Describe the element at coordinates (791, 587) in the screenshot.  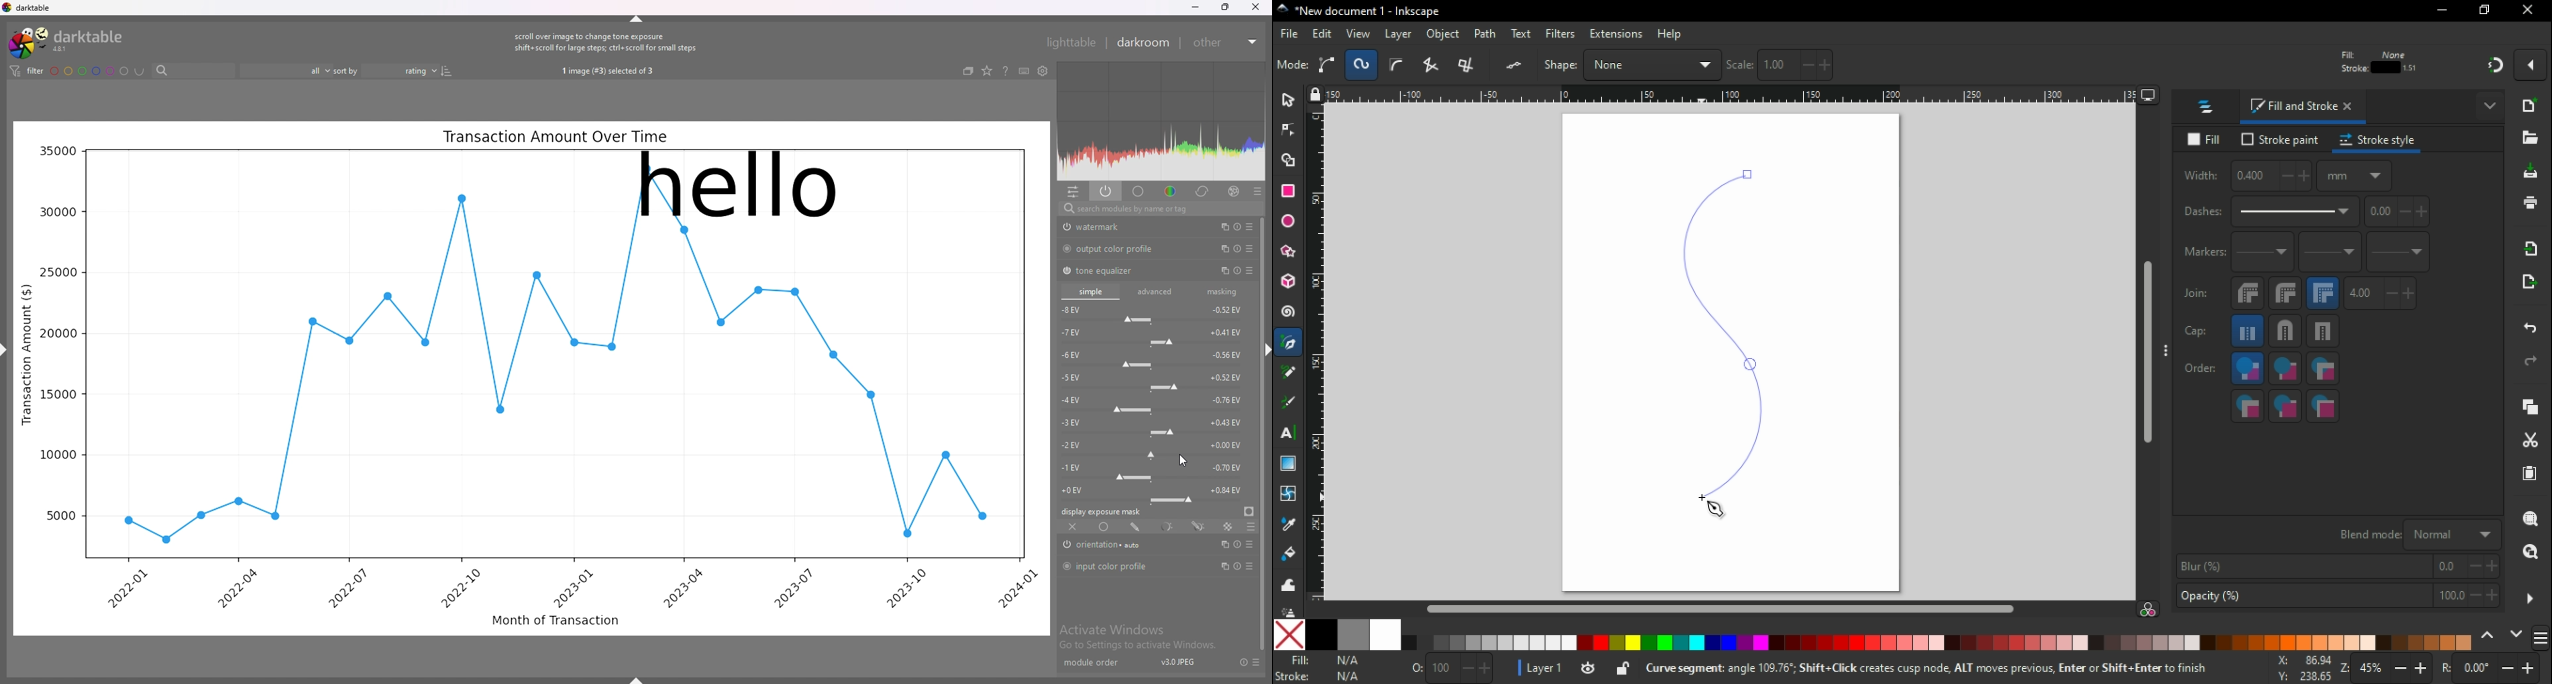
I see `2023-07` at that location.